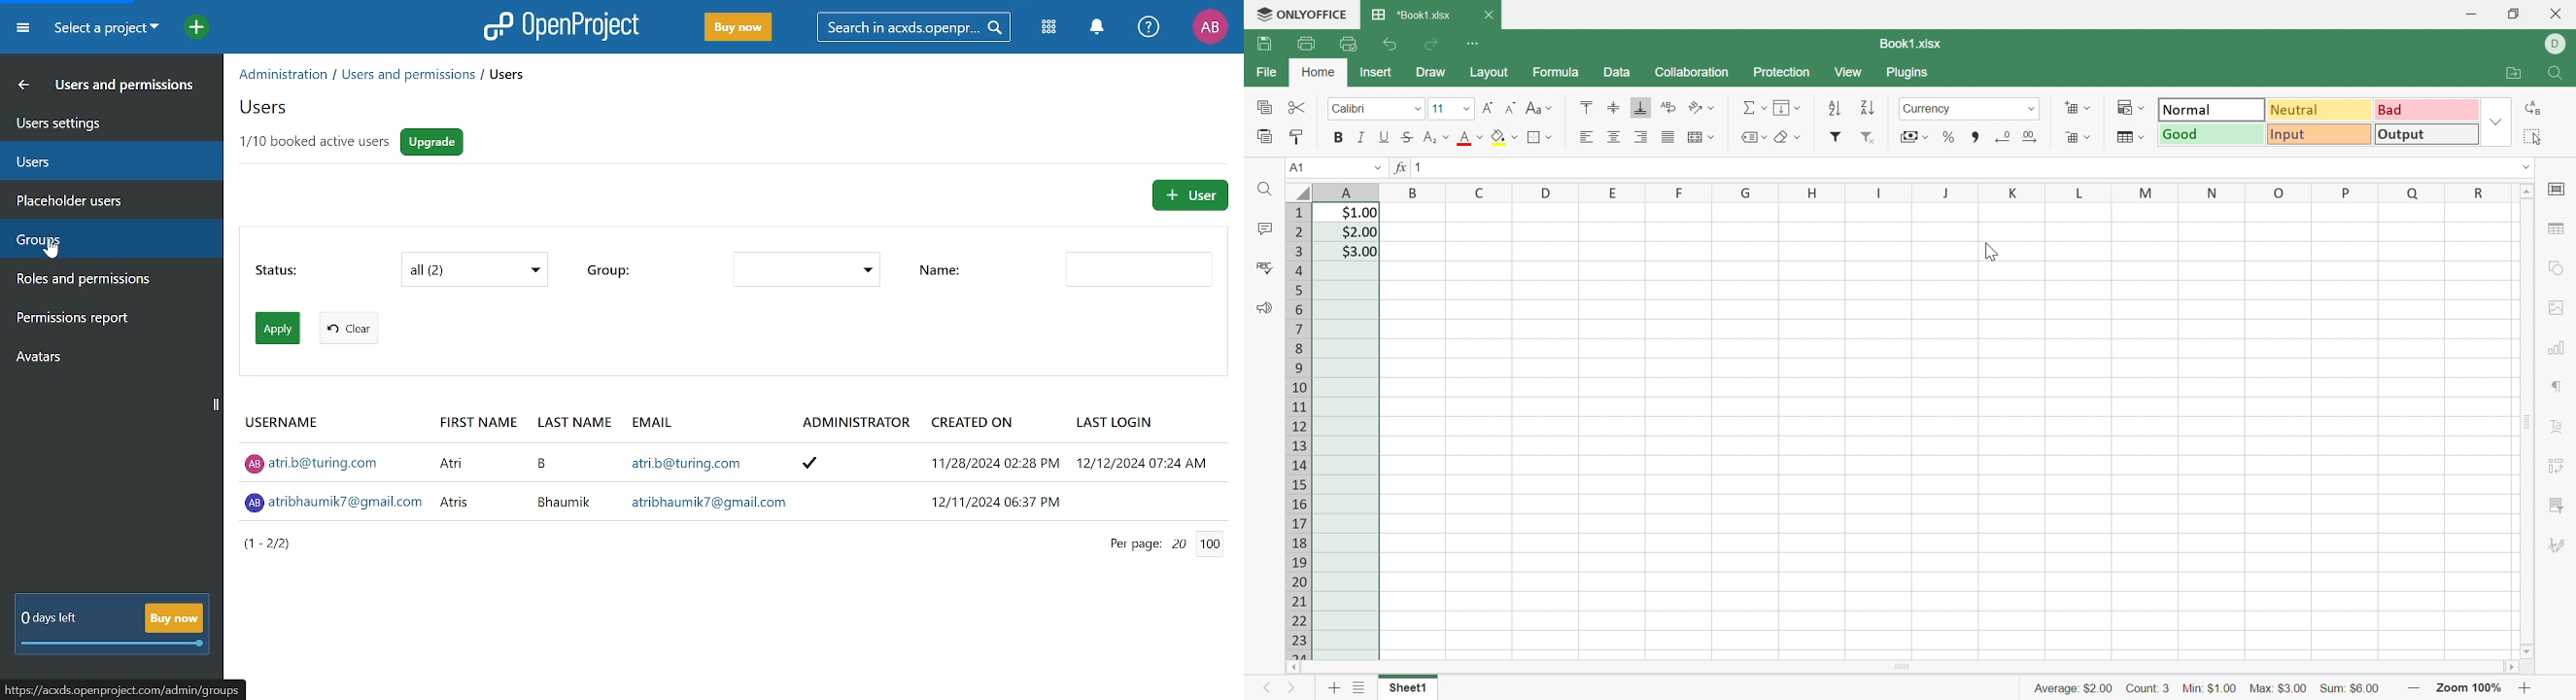 The width and height of the screenshot is (2576, 700). What do you see at coordinates (1754, 106) in the screenshot?
I see `Summation` at bounding box center [1754, 106].